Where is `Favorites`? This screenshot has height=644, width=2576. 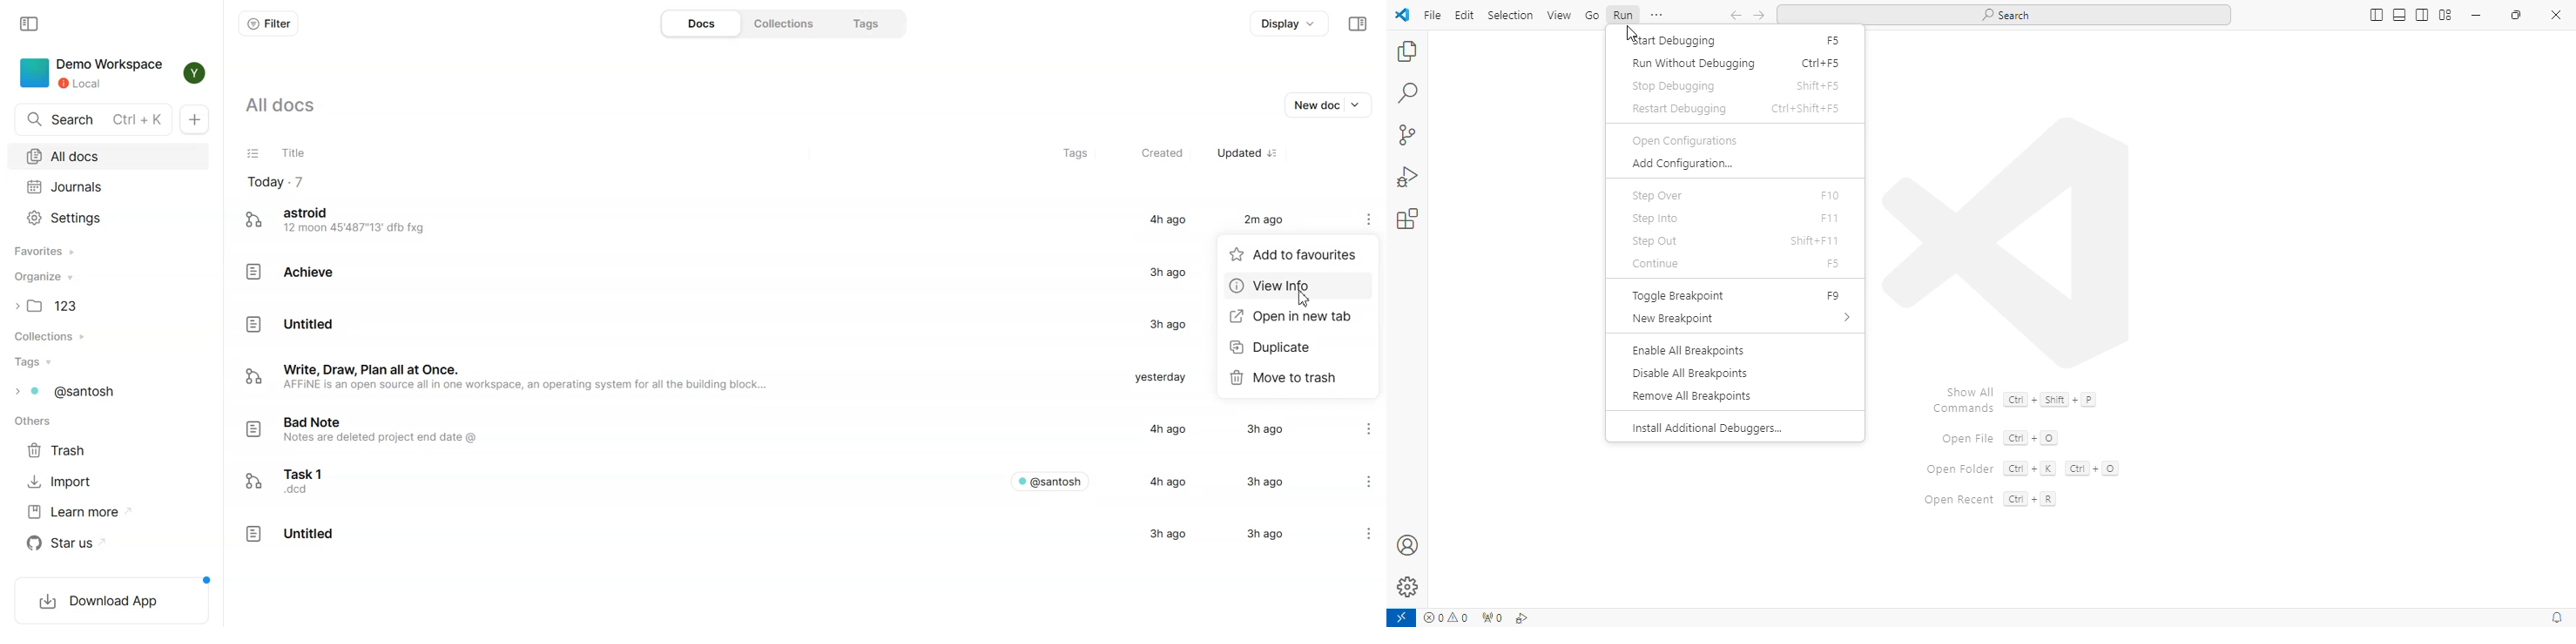
Favorites is located at coordinates (111, 251).